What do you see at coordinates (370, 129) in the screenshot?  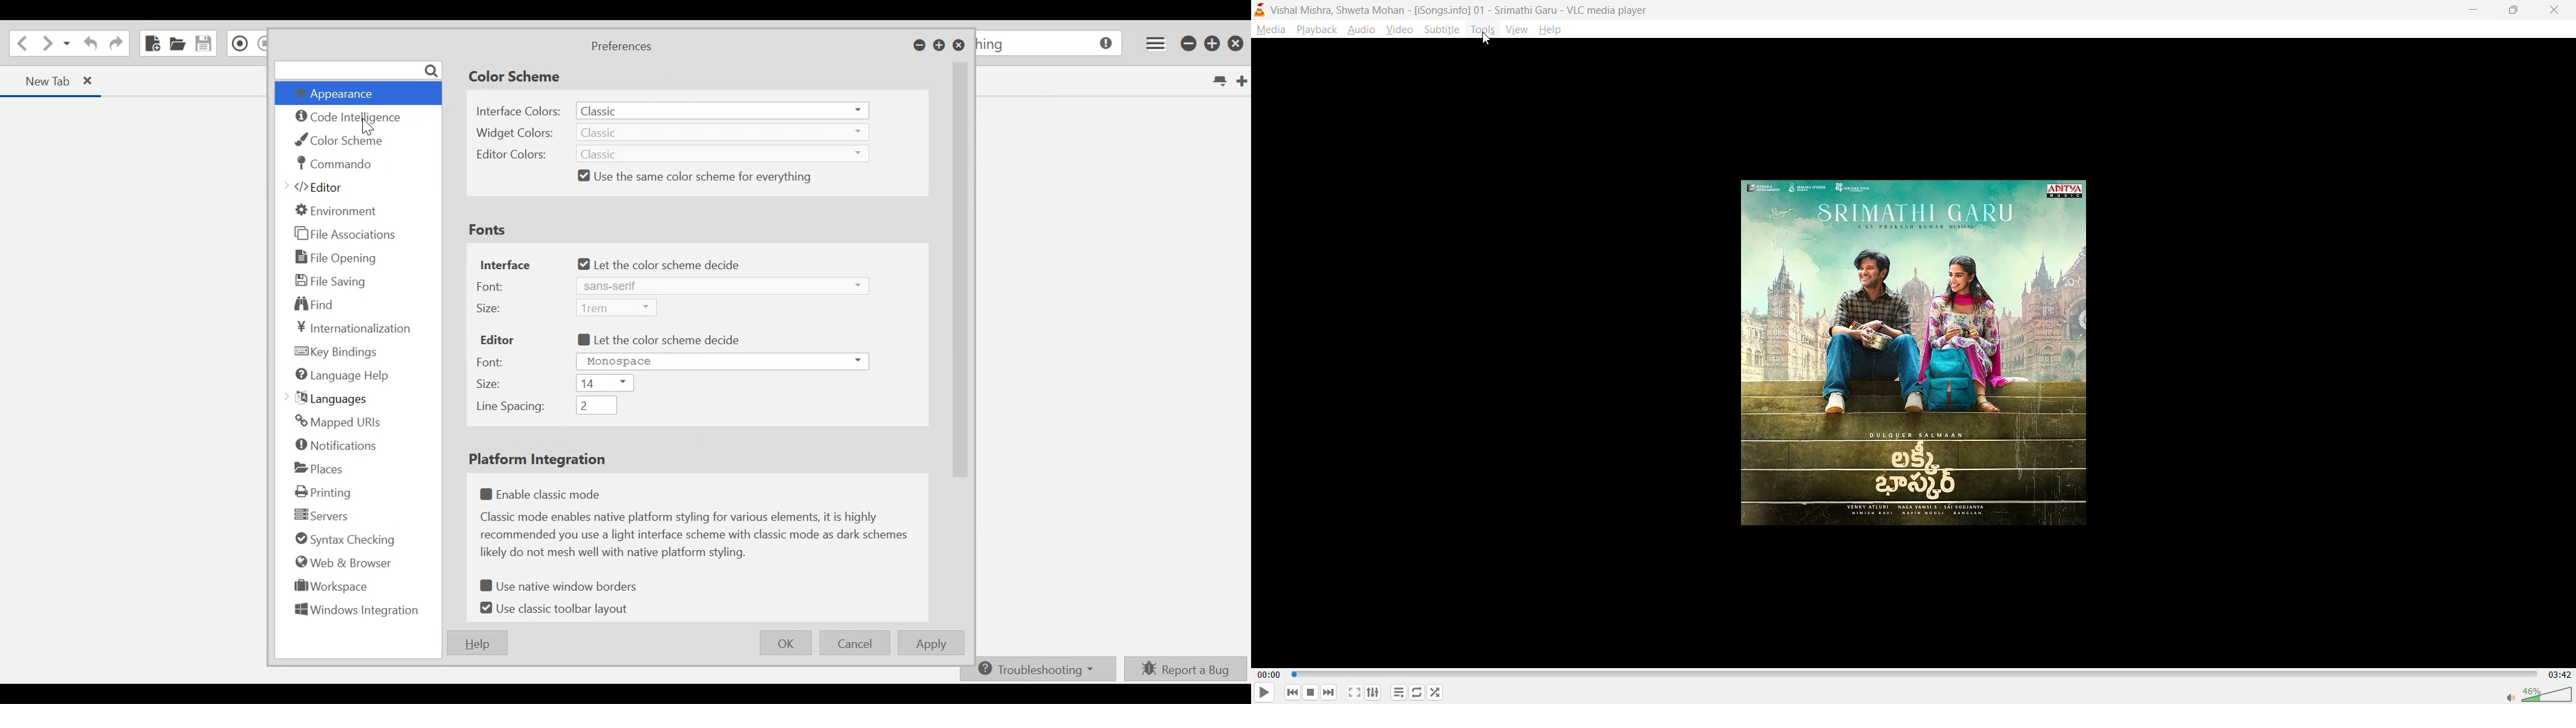 I see `cursor` at bounding box center [370, 129].